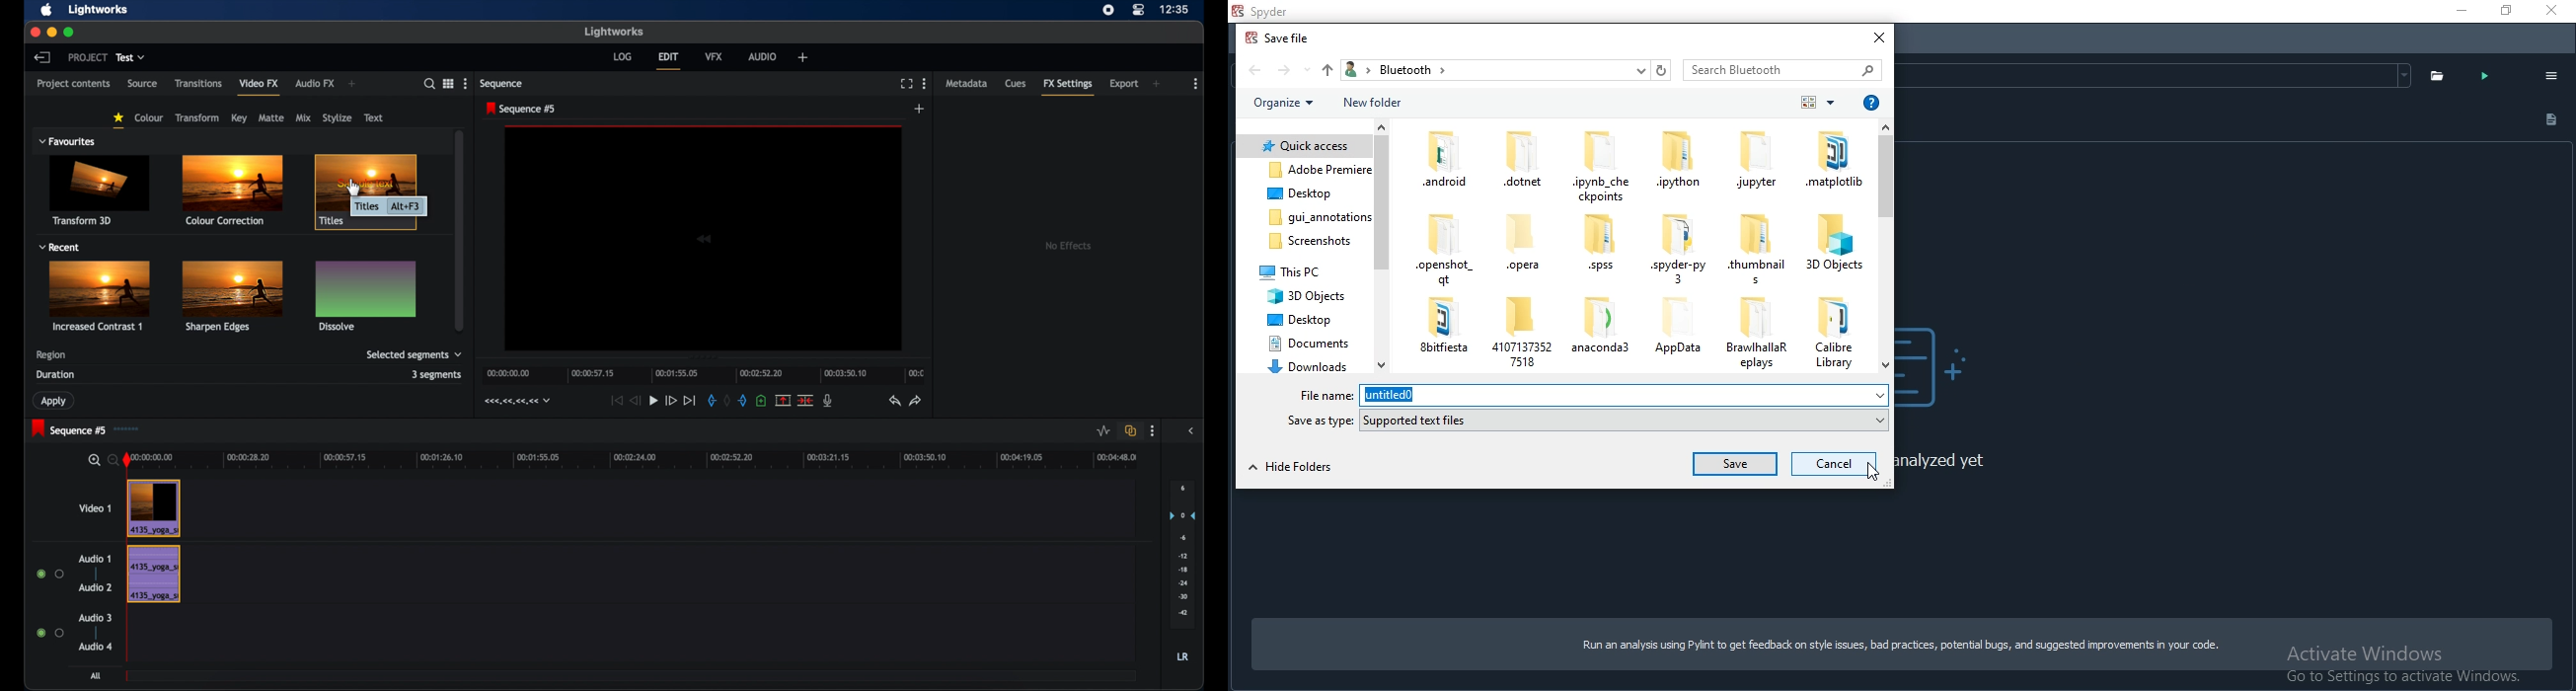 Image resolution: width=2576 pixels, height=700 pixels. Describe the element at coordinates (1257, 70) in the screenshot. I see `back folder` at that location.